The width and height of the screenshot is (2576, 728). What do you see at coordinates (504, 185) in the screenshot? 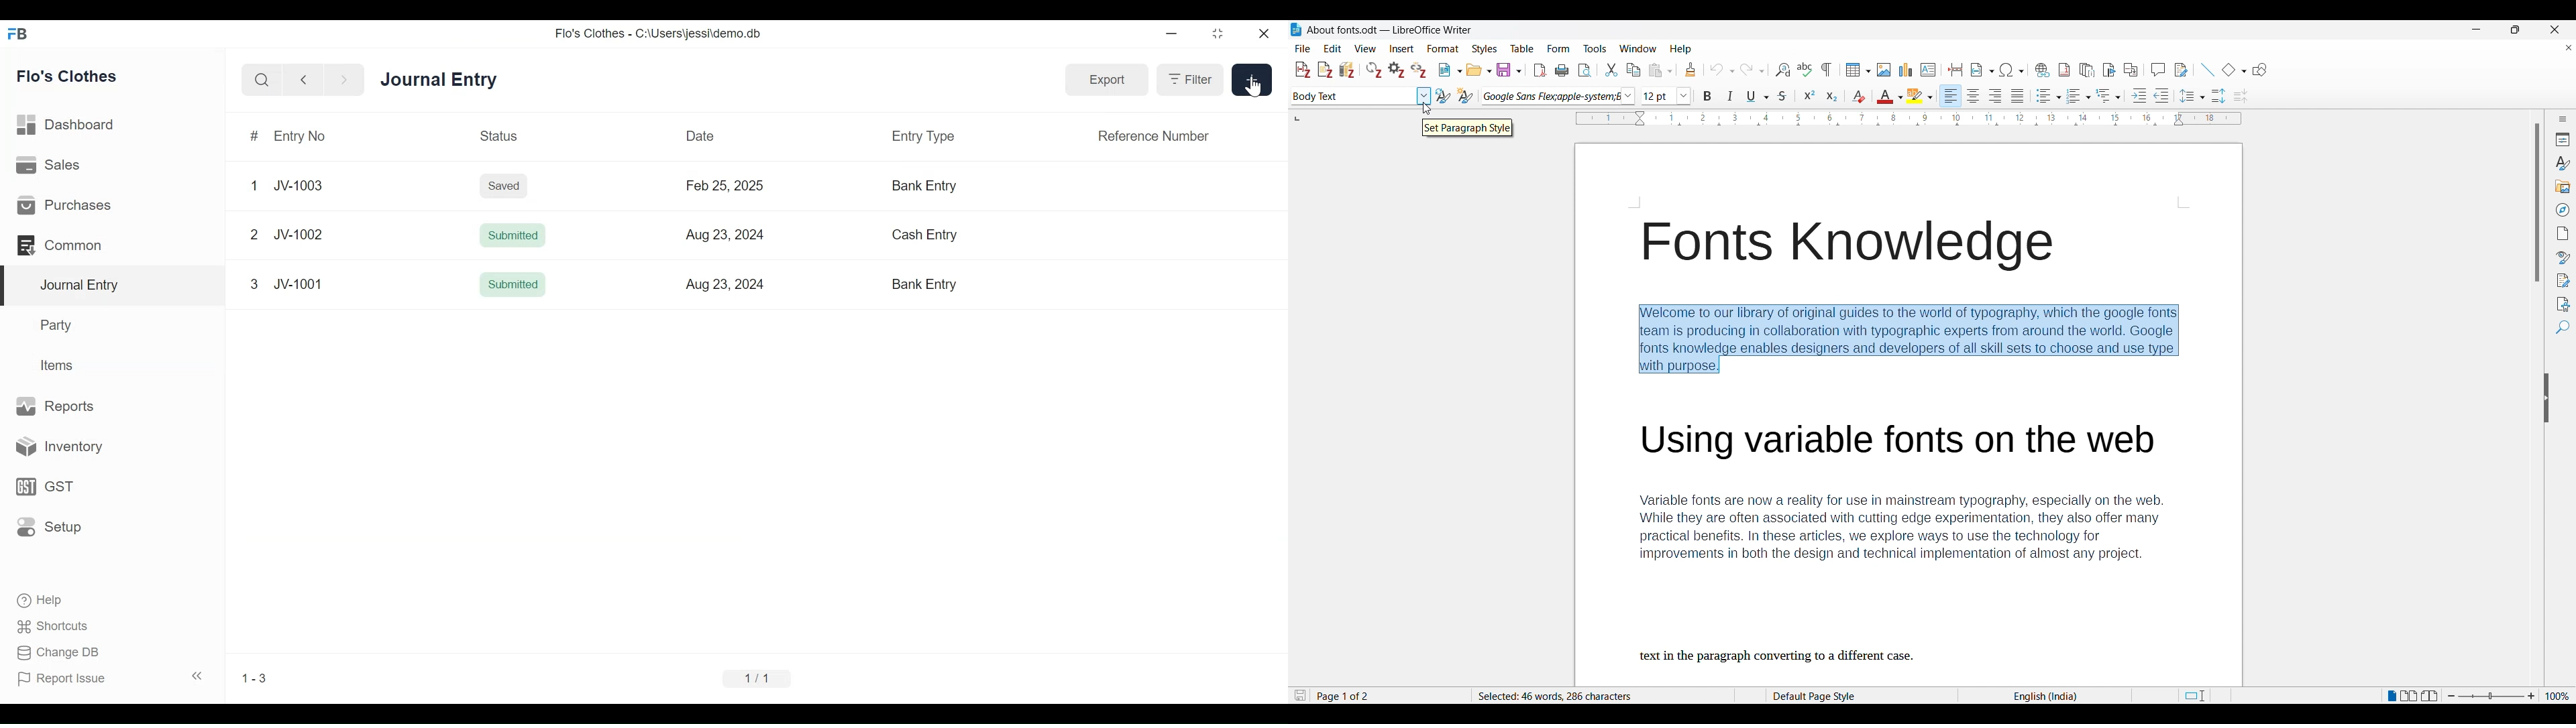
I see `Saved` at bounding box center [504, 185].